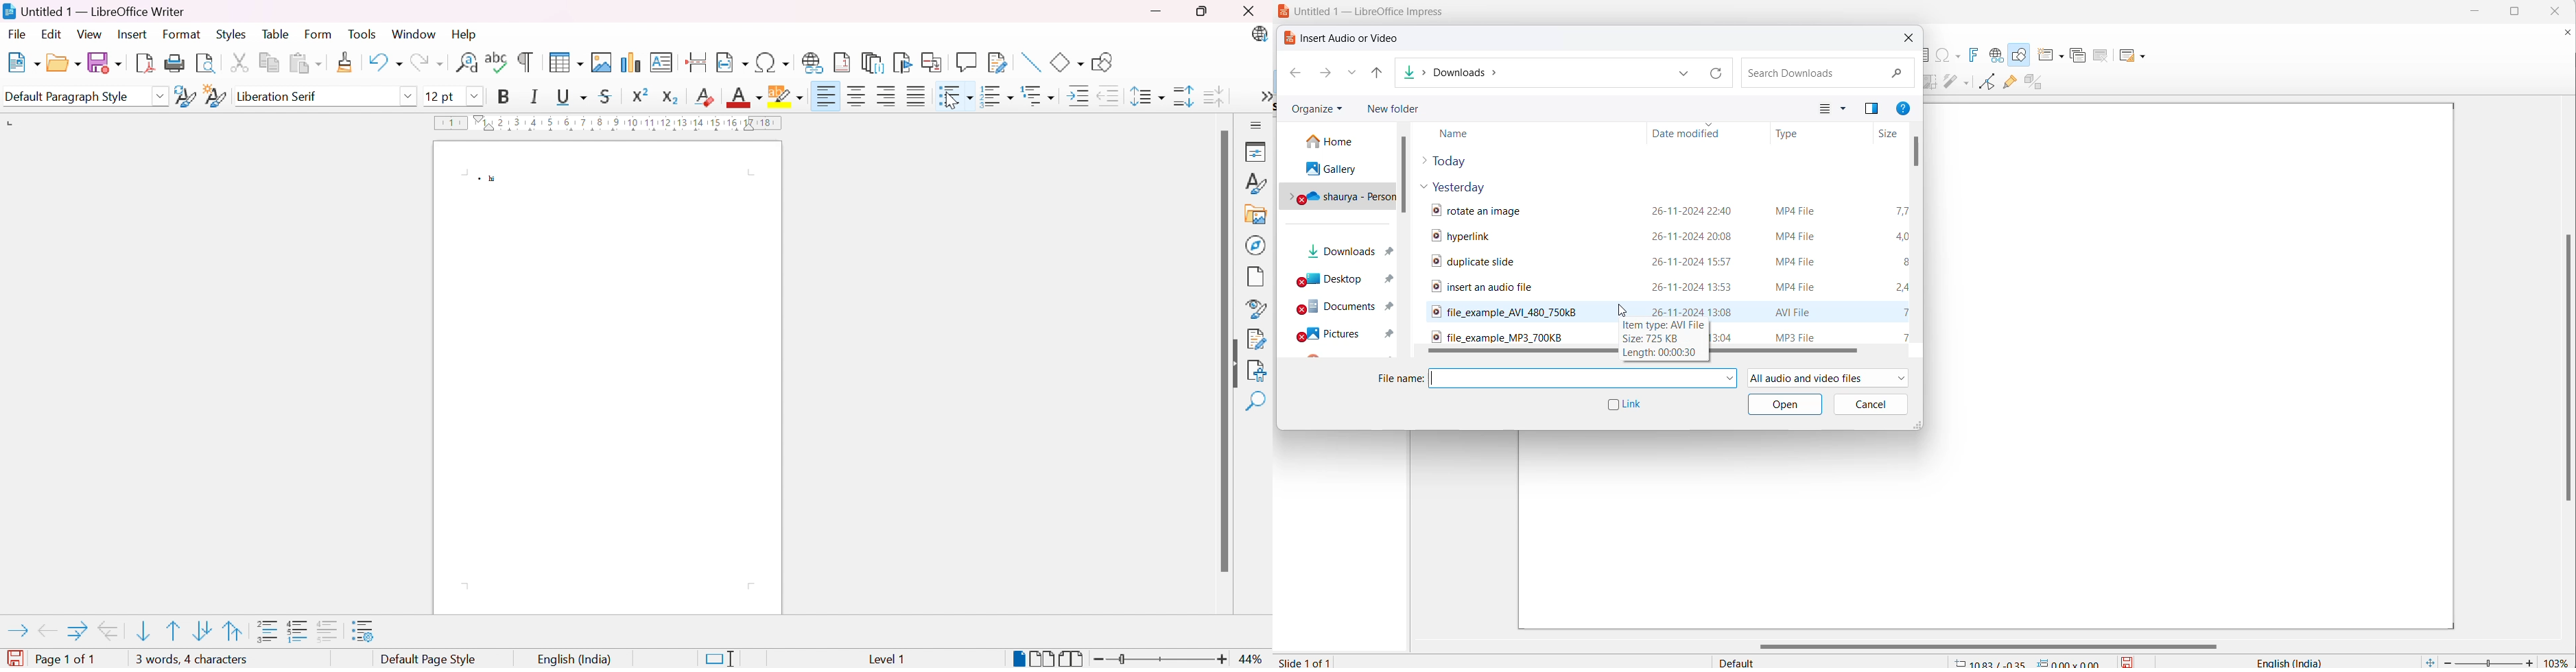  I want to click on Window, so click(414, 35).